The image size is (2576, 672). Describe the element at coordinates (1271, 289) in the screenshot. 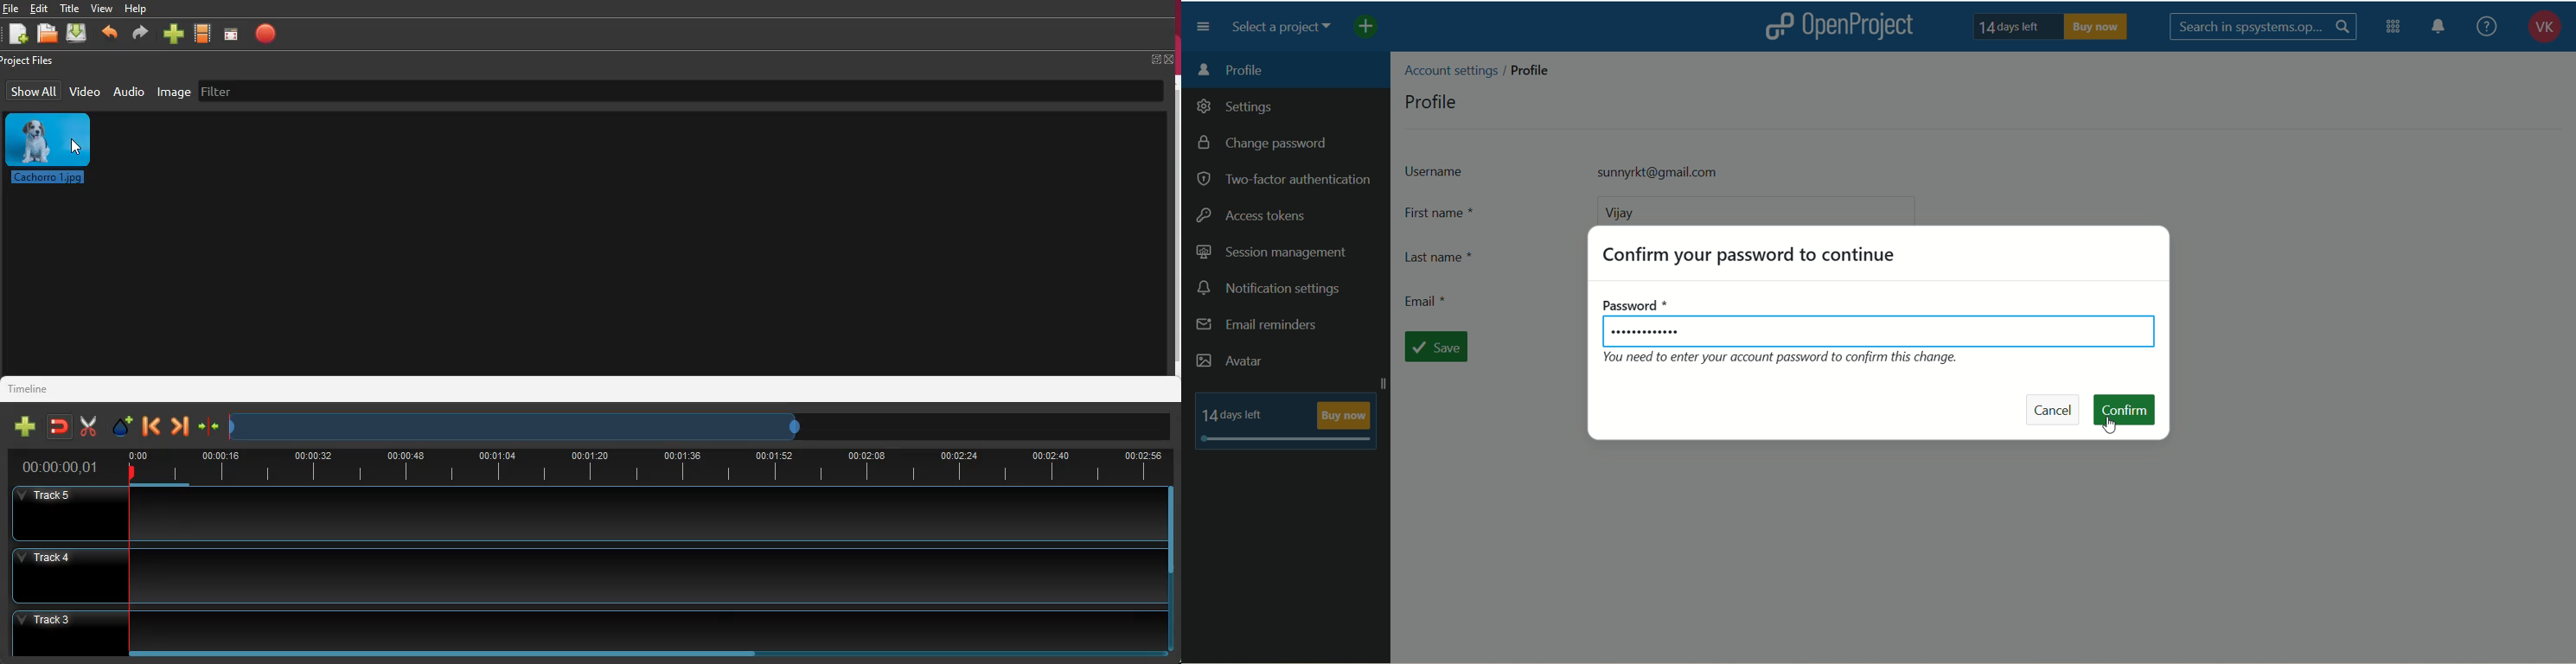

I see `notification settings` at that location.